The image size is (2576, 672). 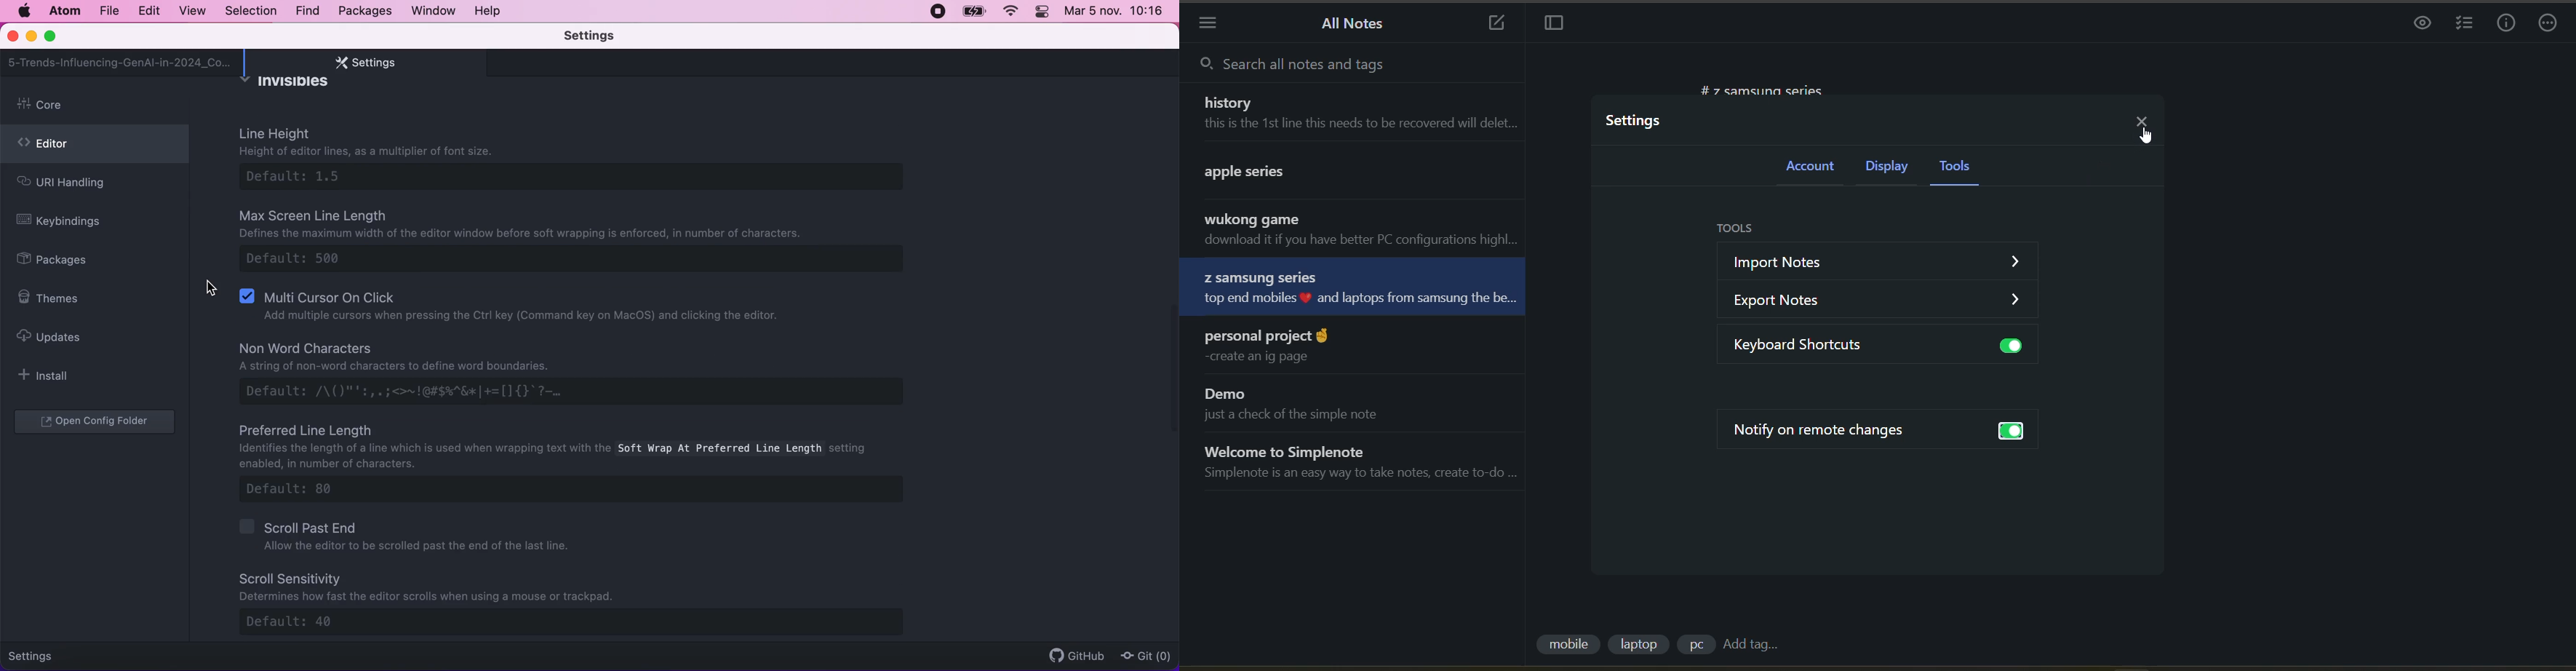 I want to click on github, so click(x=1072, y=655).